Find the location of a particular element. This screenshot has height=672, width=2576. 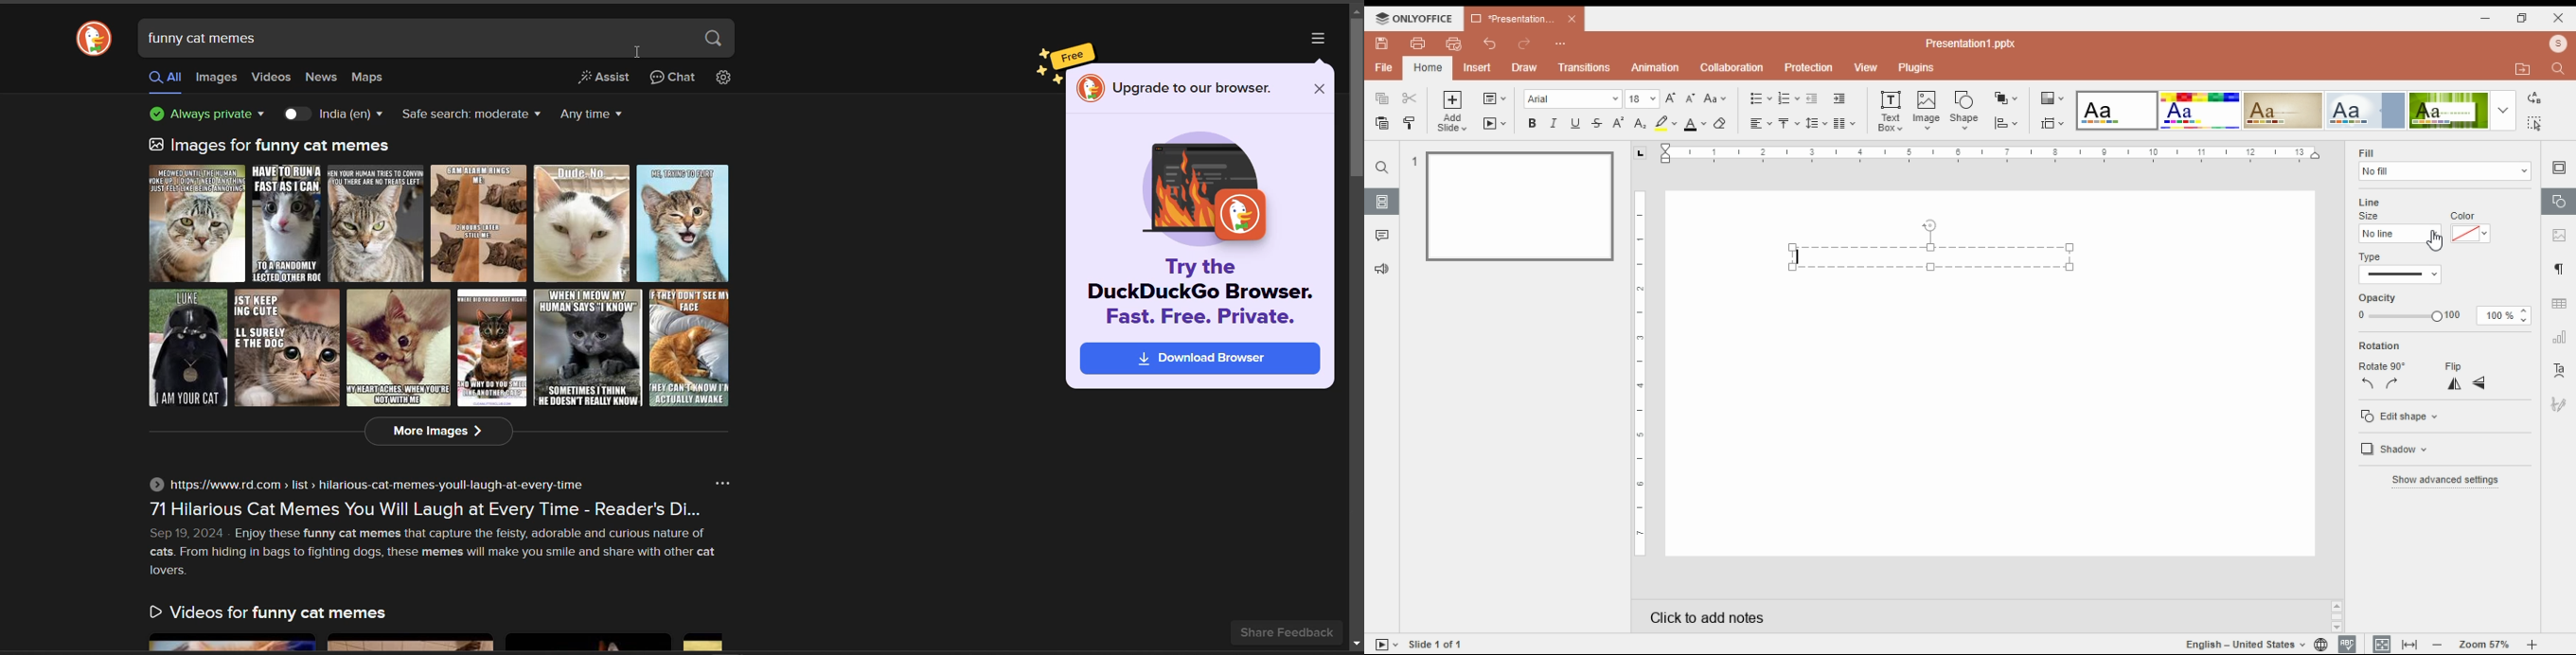

feedback and support is located at coordinates (1380, 268).